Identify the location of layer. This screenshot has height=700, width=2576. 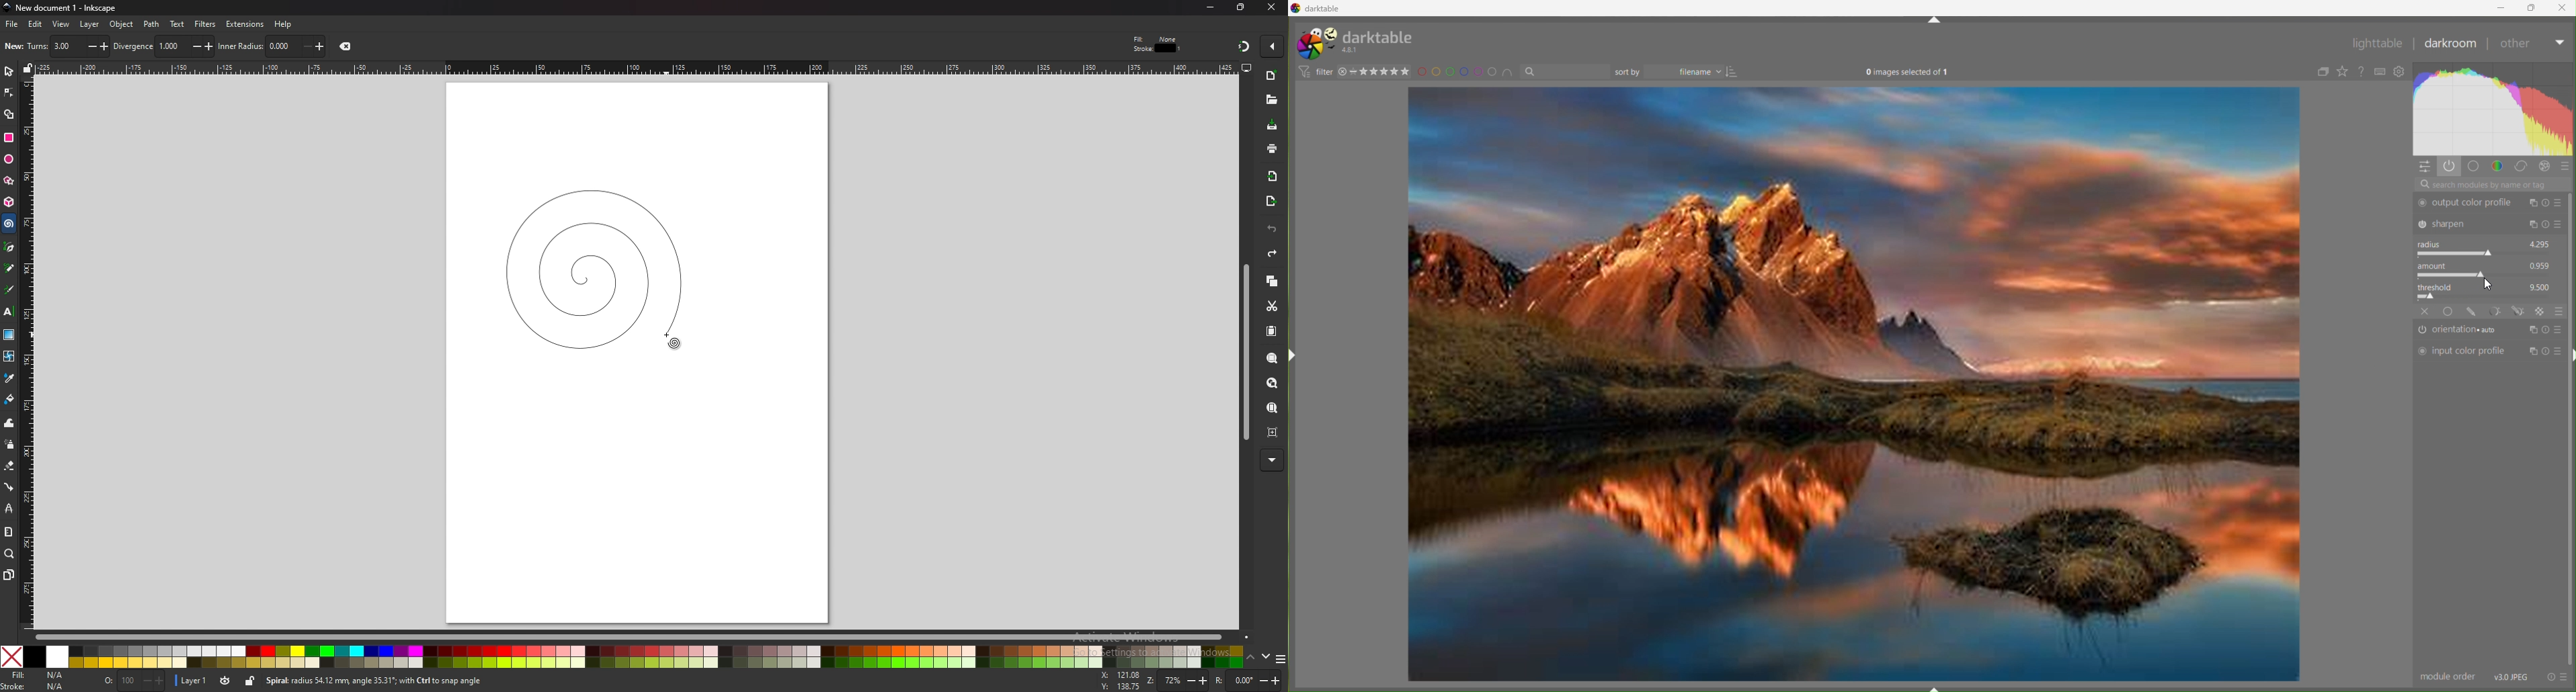
(90, 23).